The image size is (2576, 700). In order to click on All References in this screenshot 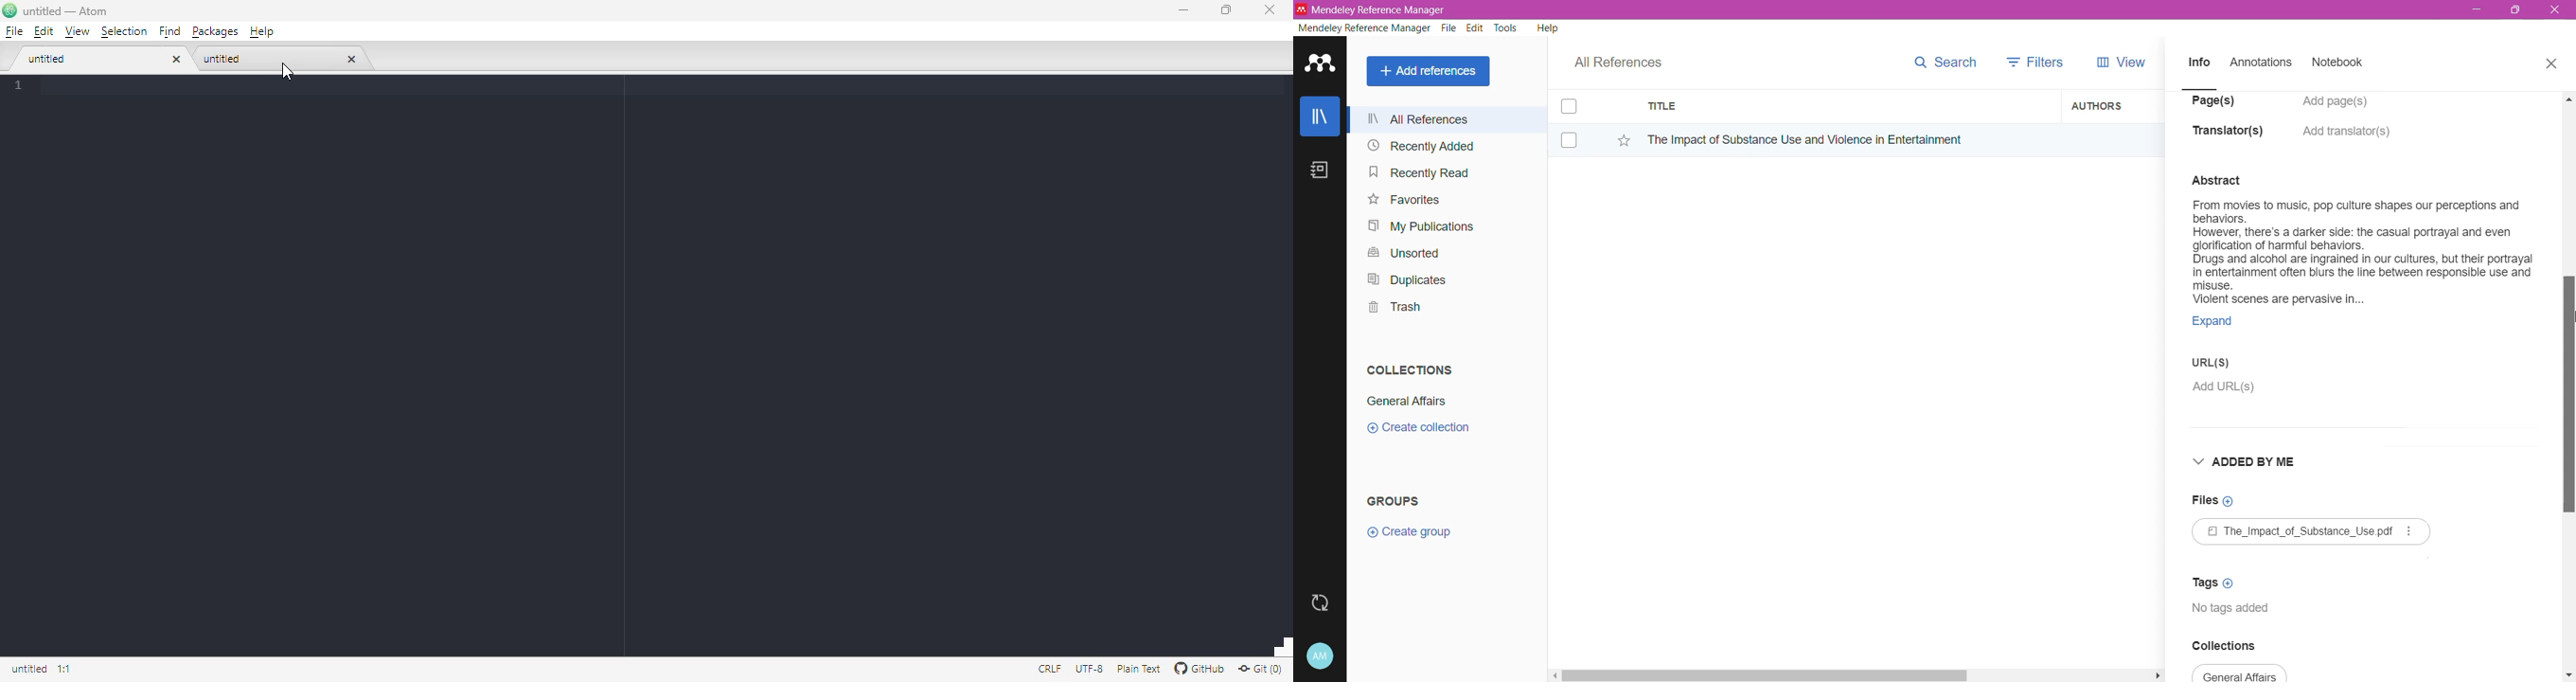, I will do `click(1446, 119)`.